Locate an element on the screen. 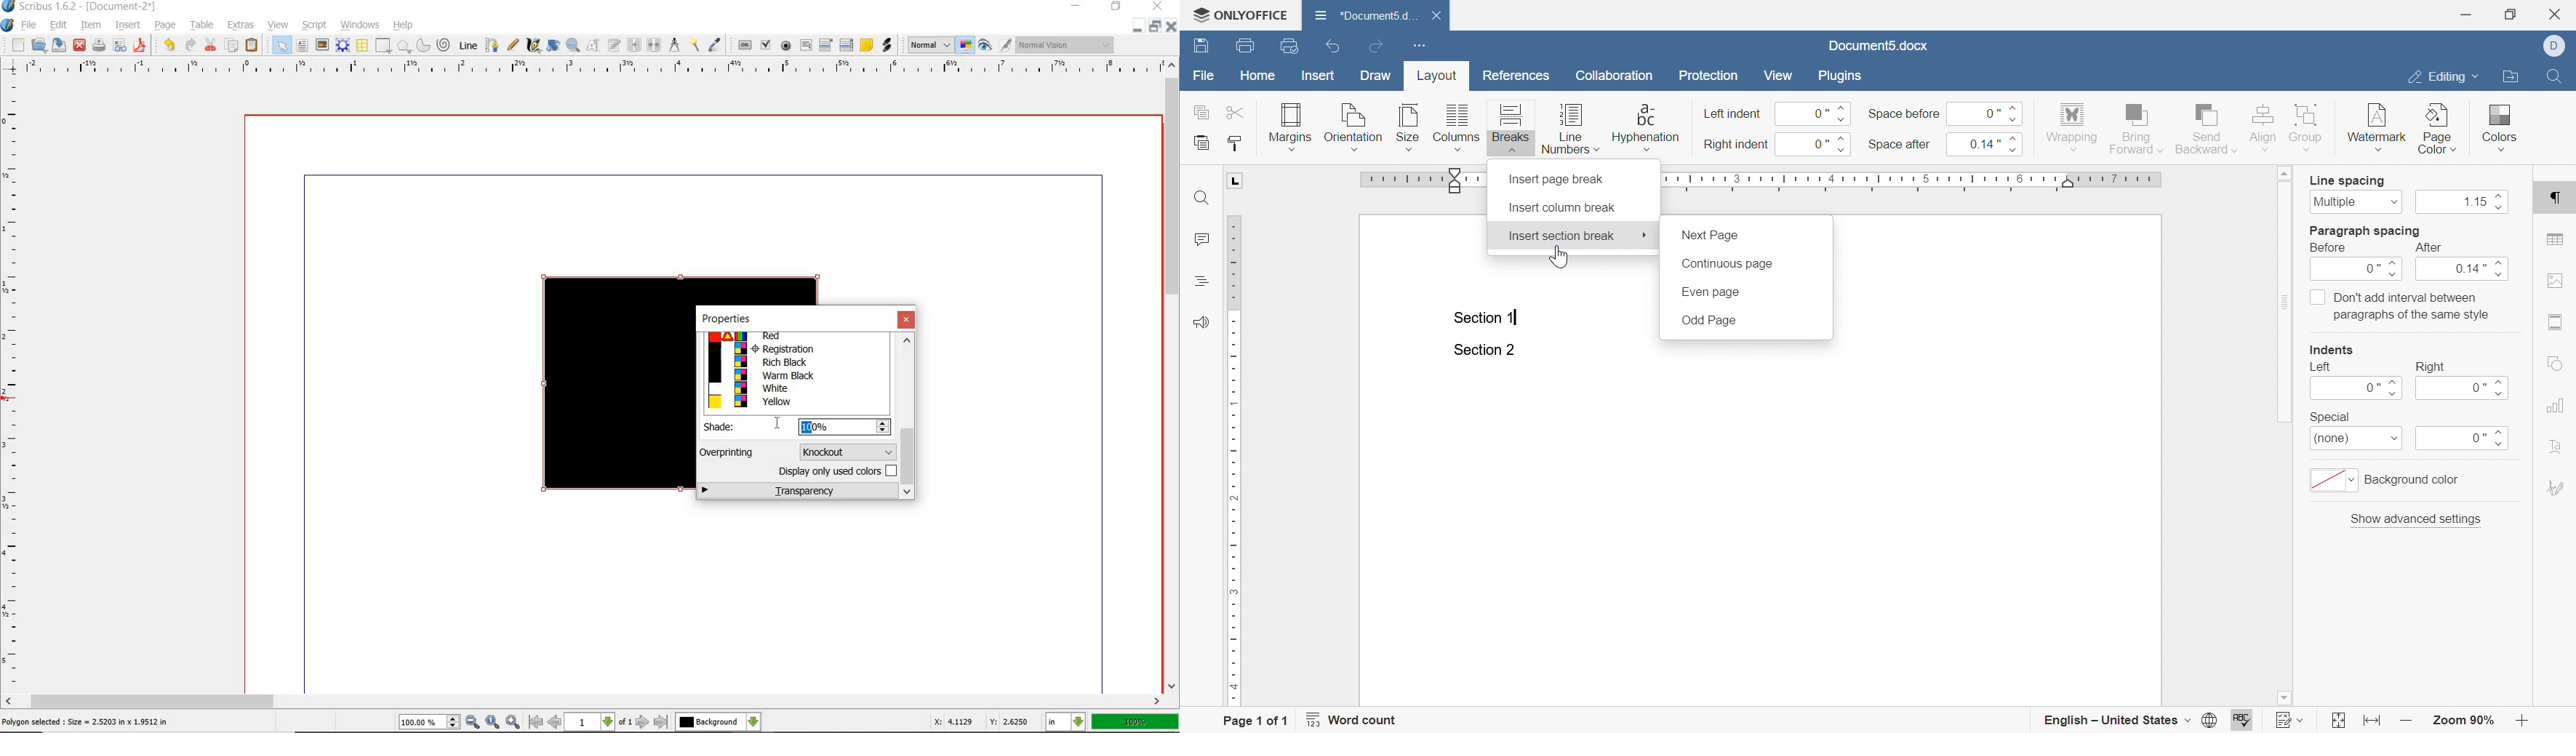 The width and height of the screenshot is (2576, 756). page color is located at coordinates (2439, 129).